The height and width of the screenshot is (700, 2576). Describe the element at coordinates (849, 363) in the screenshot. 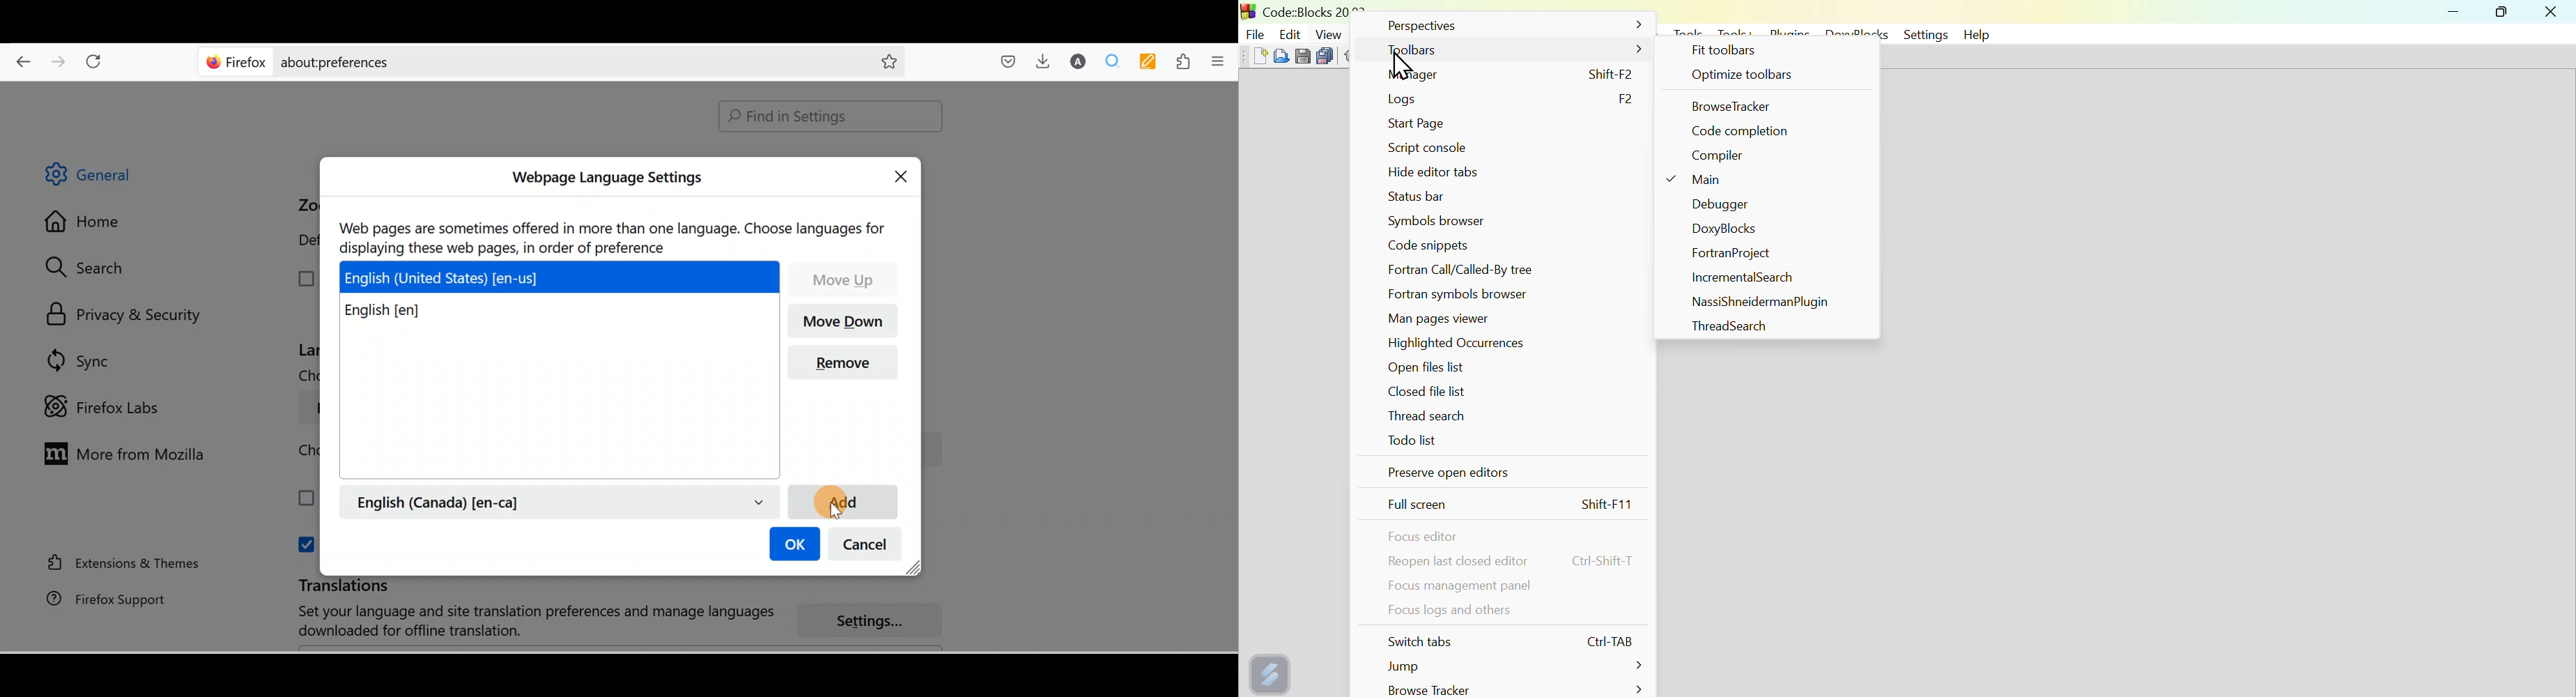

I see `Remove` at that location.